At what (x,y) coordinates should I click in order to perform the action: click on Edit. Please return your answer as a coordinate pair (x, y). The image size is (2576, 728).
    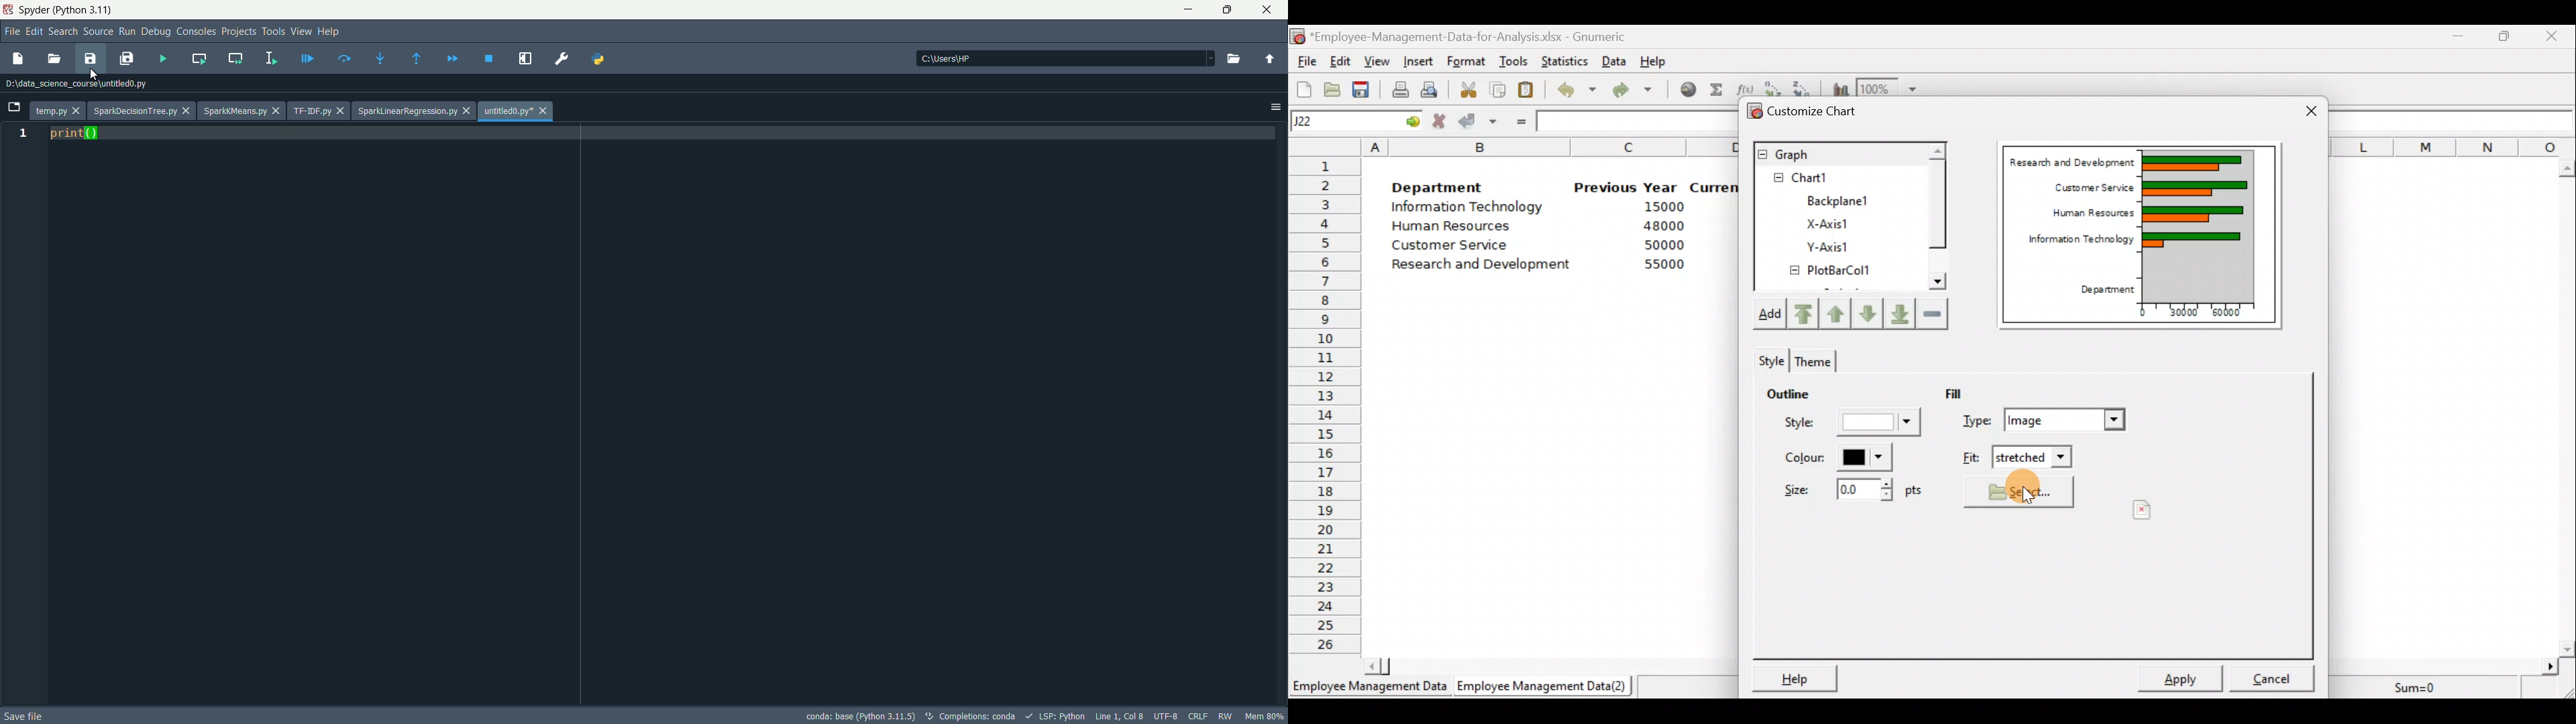
    Looking at the image, I should click on (36, 31).